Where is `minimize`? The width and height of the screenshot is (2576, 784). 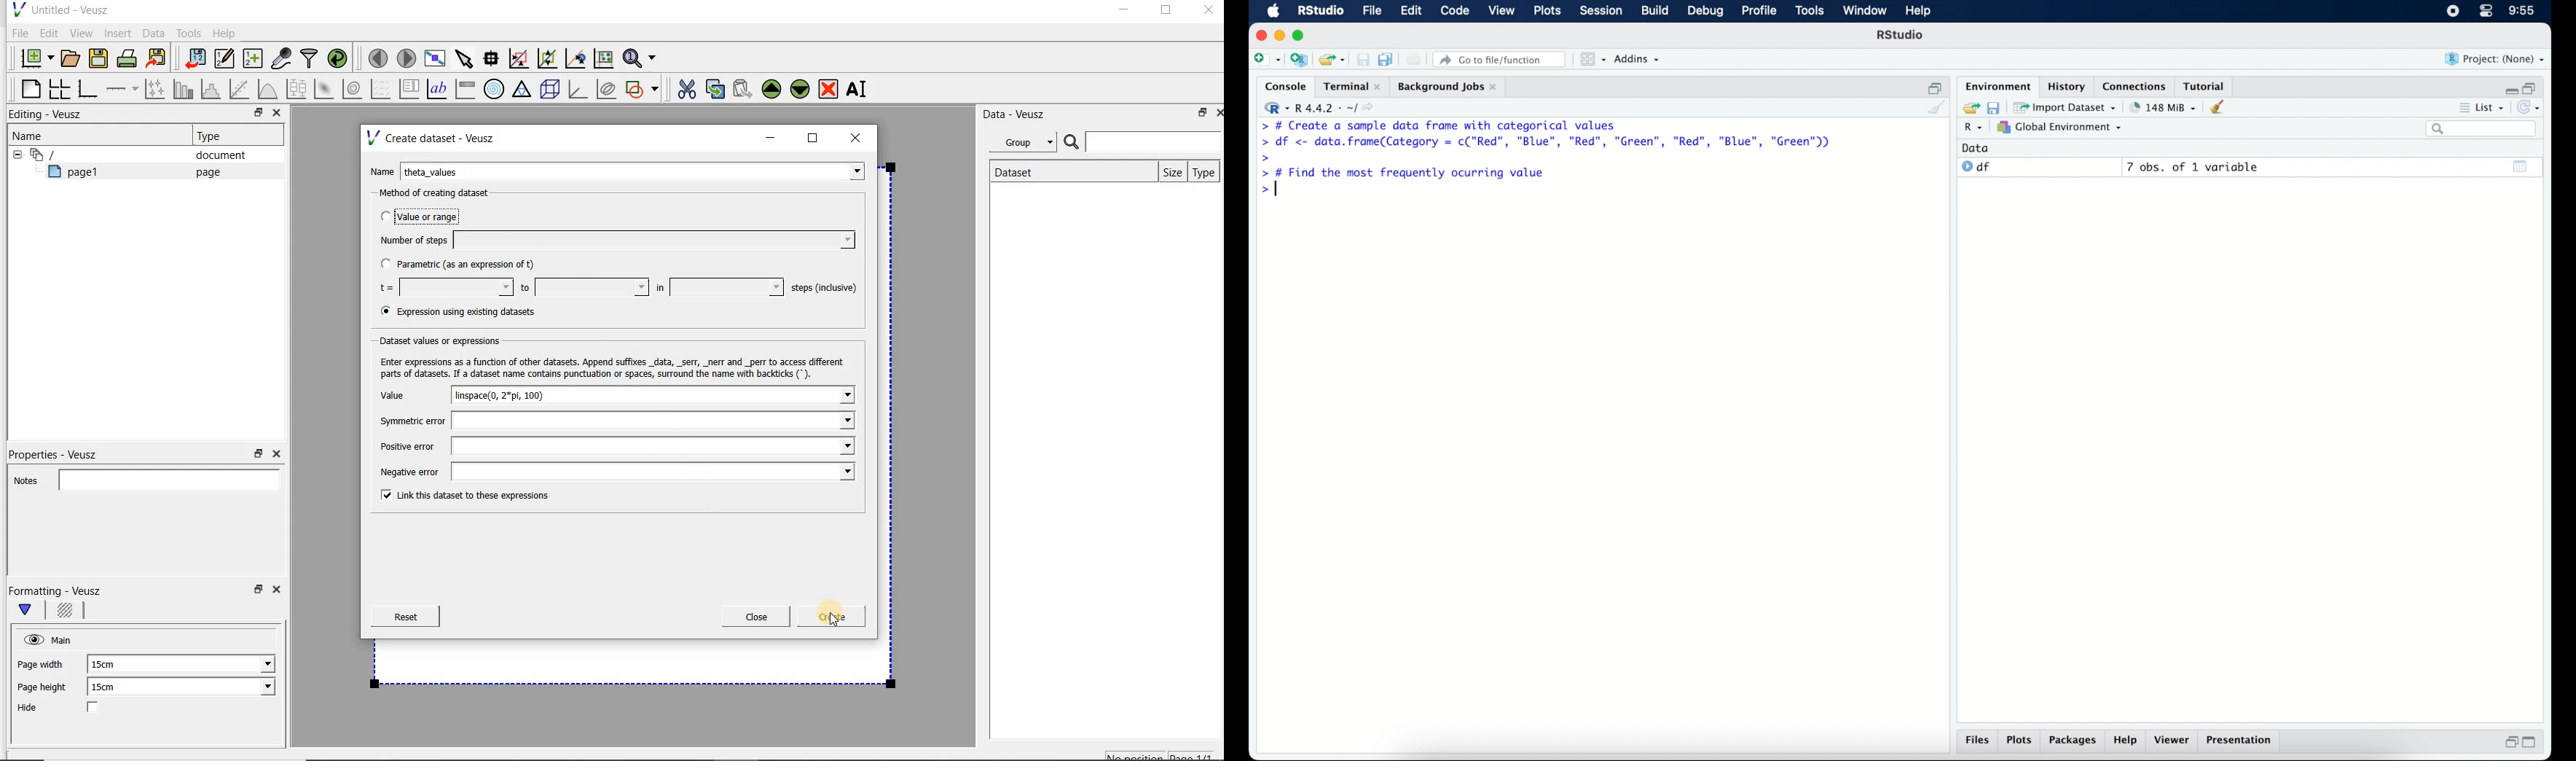
minimize is located at coordinates (2508, 88).